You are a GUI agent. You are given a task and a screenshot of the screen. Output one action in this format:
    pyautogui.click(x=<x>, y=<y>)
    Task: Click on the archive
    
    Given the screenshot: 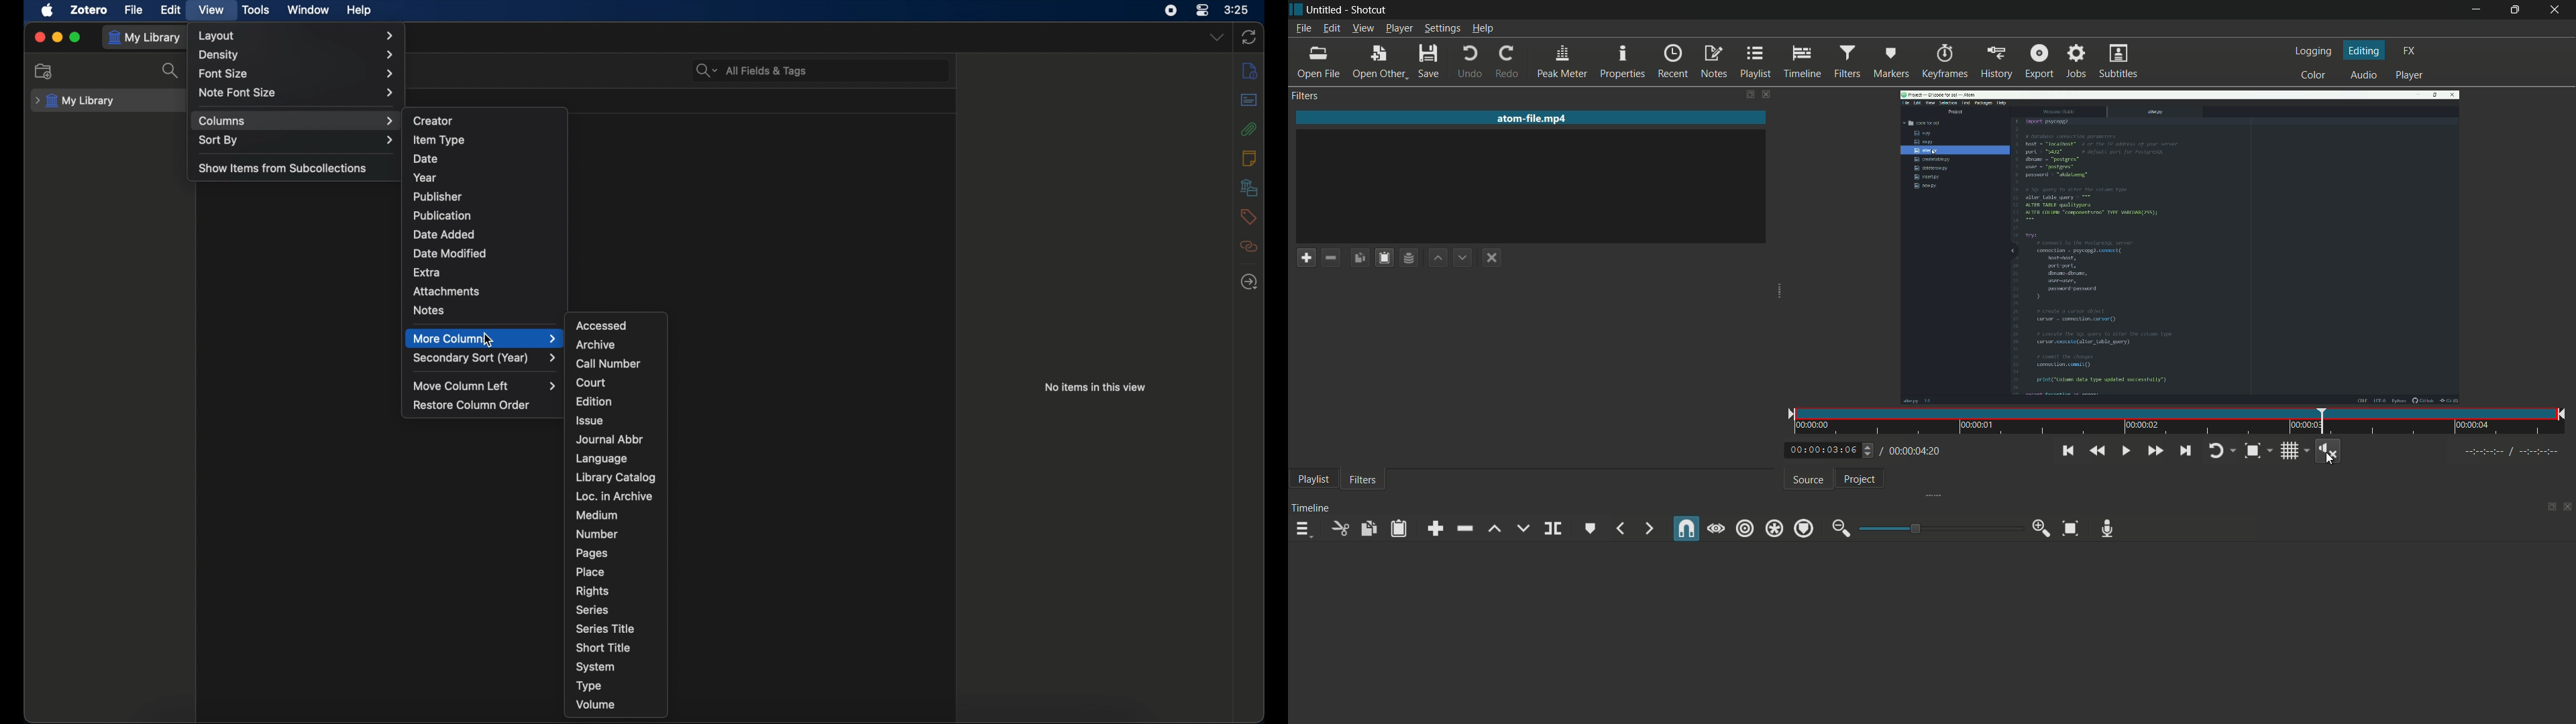 What is the action you would take?
    pyautogui.click(x=596, y=345)
    